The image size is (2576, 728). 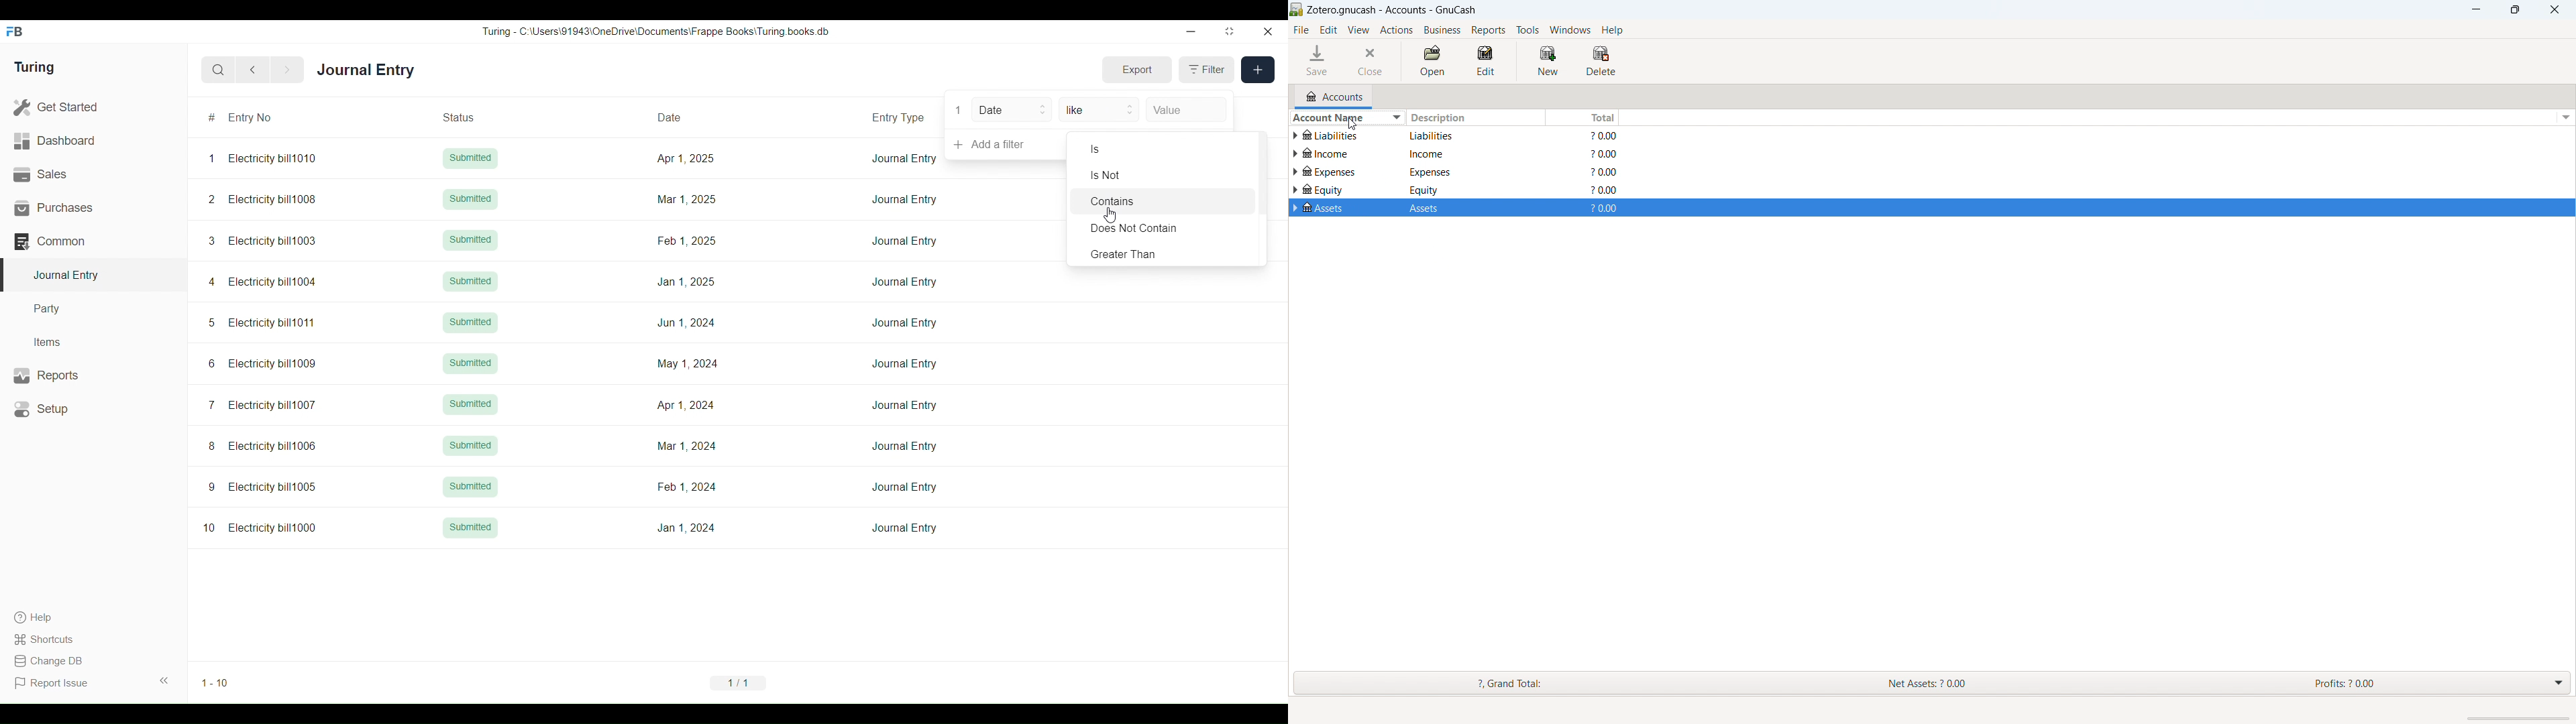 I want to click on Profits: ? 0.00, so click(x=2375, y=683).